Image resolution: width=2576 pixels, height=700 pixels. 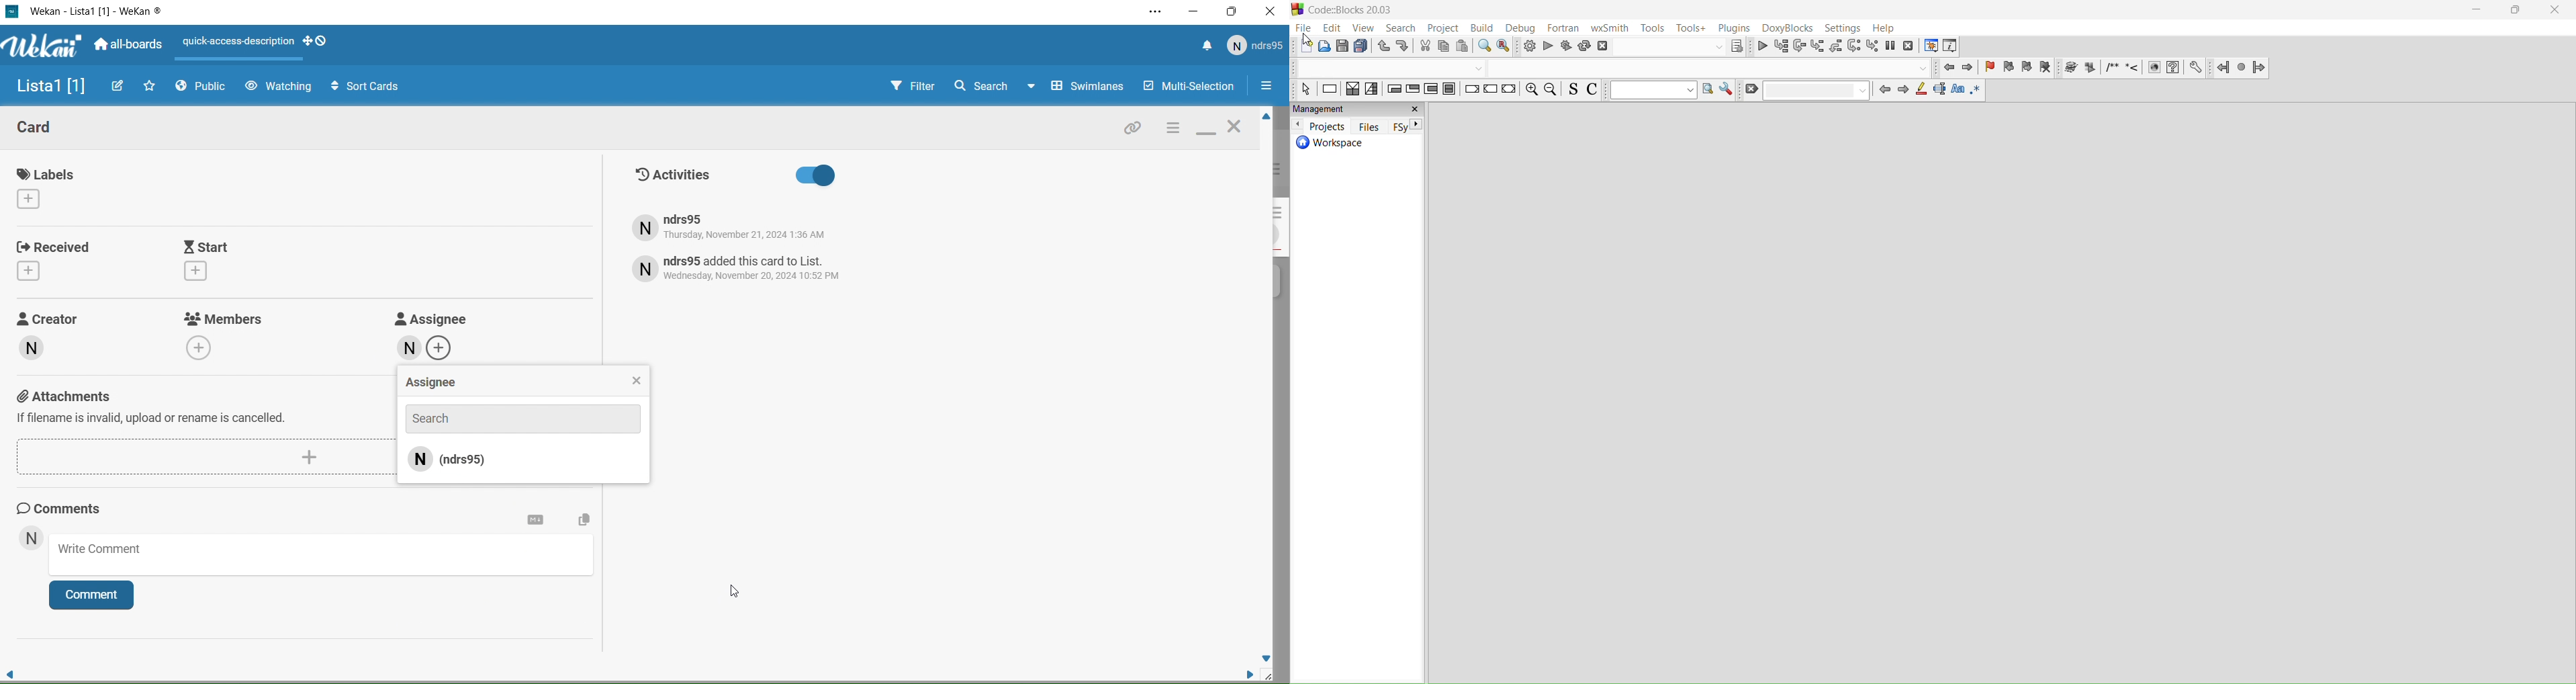 I want to click on Asignee, so click(x=524, y=383).